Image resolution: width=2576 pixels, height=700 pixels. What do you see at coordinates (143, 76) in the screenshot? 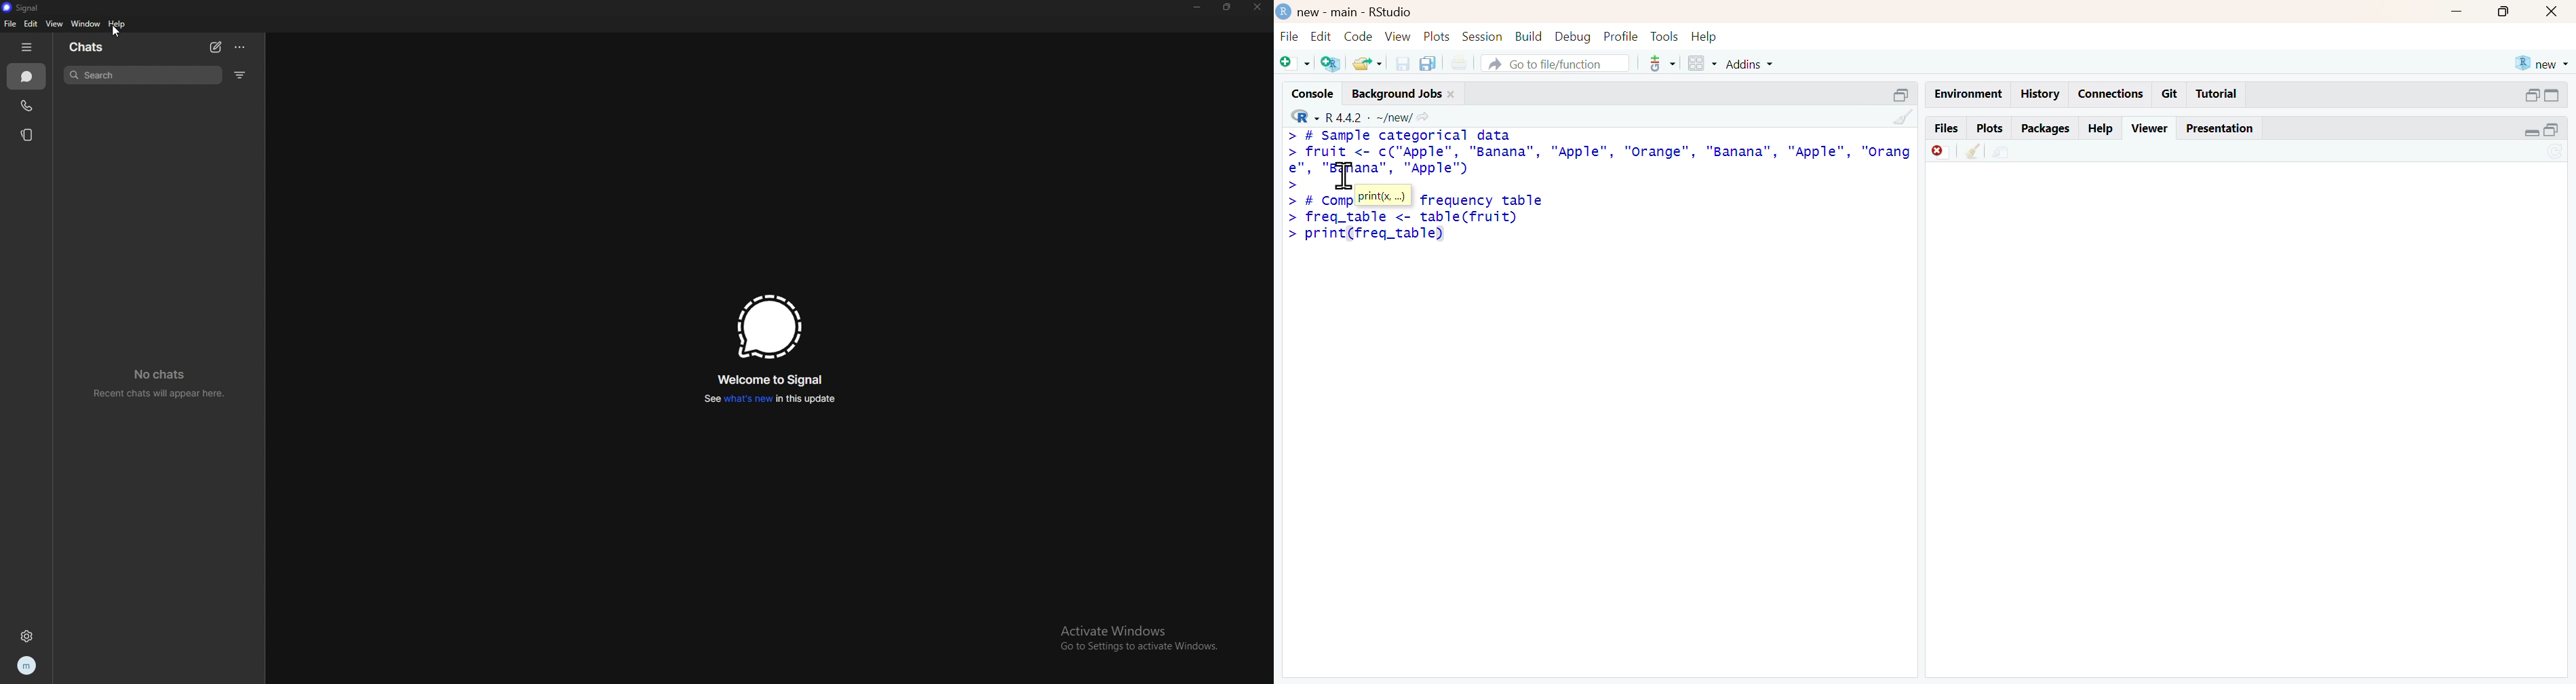
I see `search` at bounding box center [143, 76].